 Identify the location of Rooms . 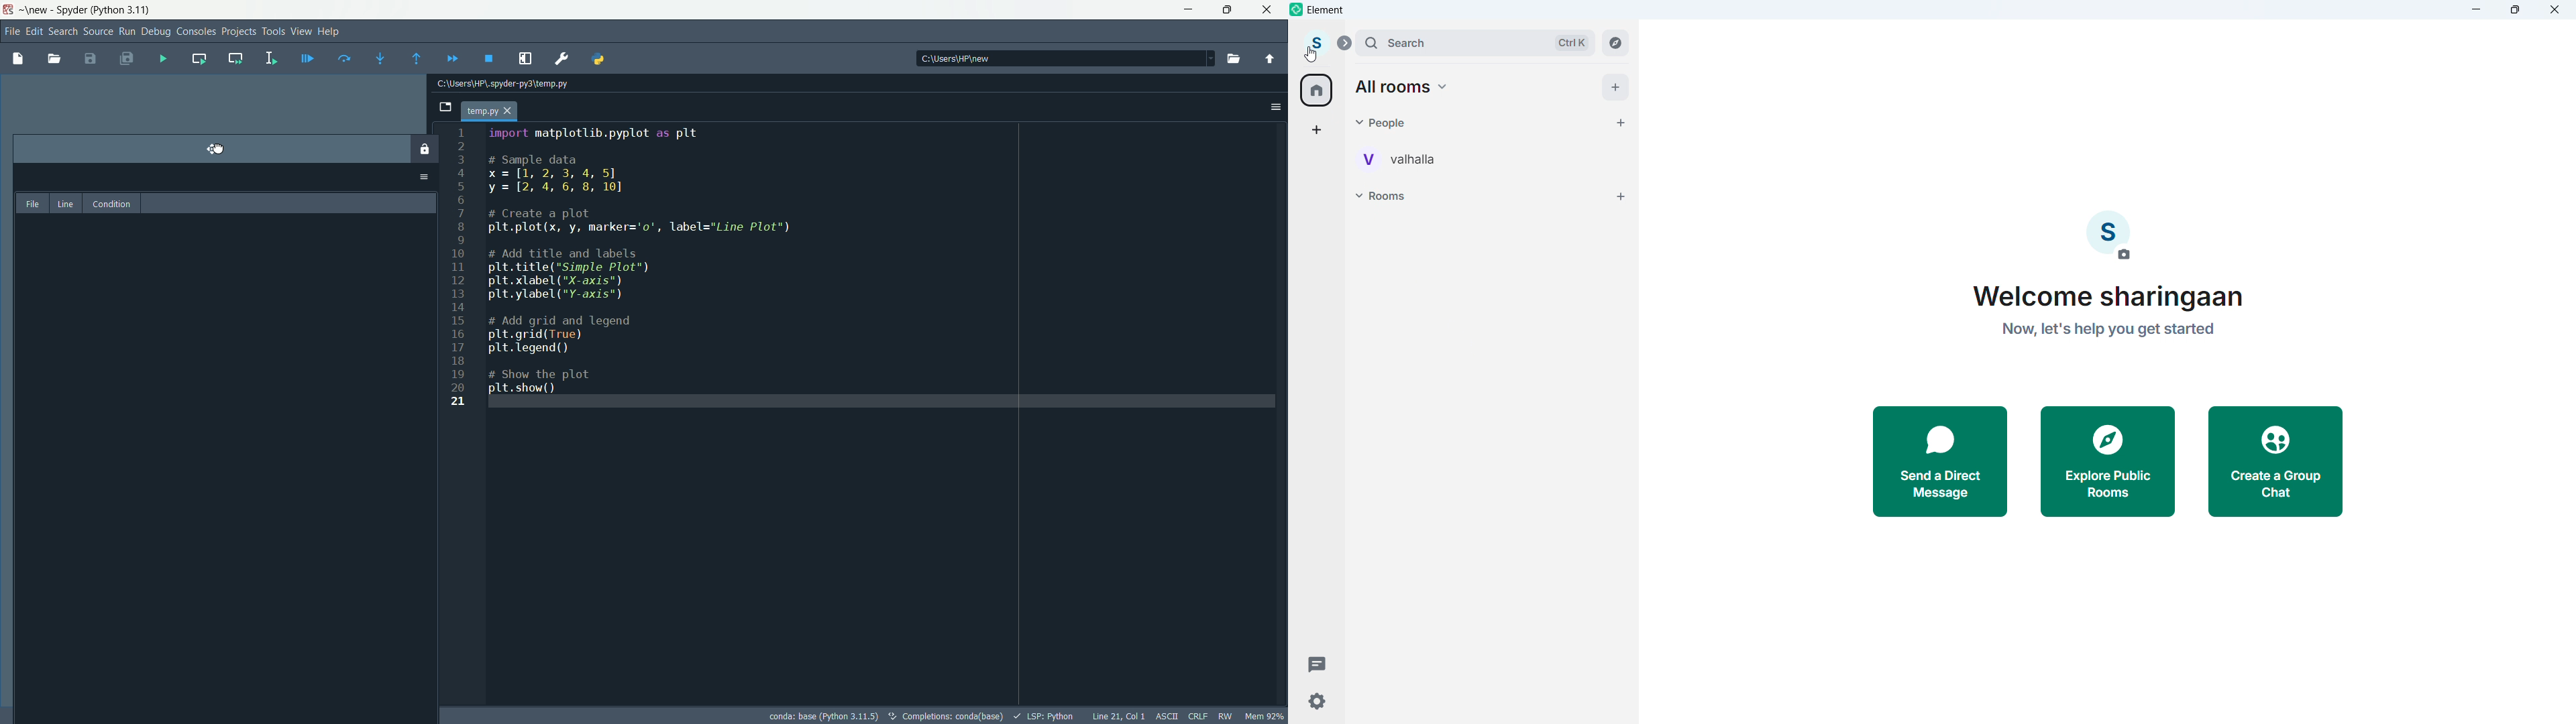
(1393, 196).